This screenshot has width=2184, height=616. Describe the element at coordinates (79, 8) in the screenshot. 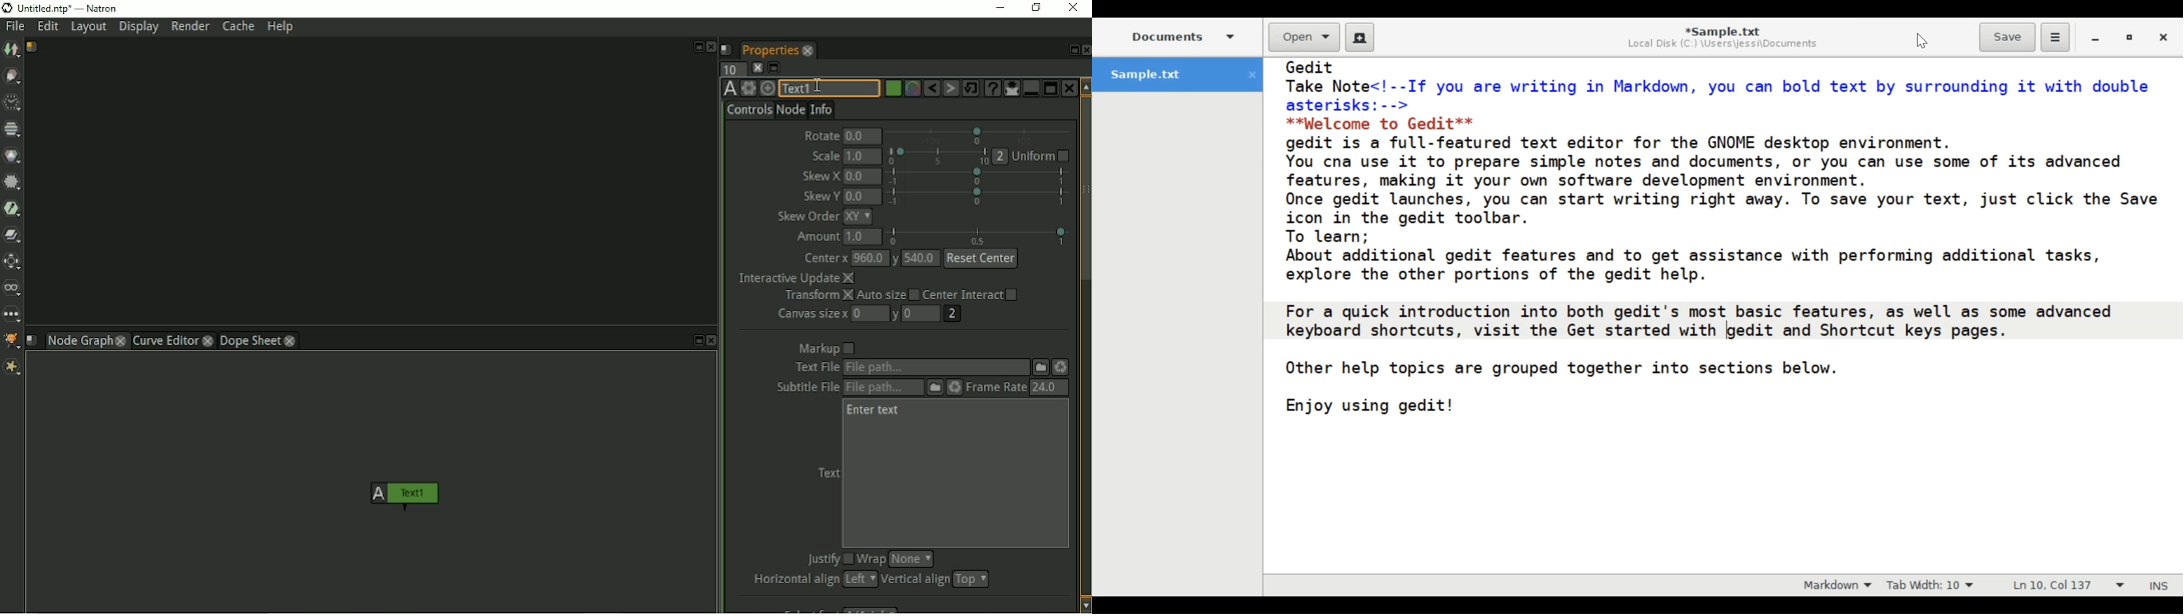

I see `title` at that location.